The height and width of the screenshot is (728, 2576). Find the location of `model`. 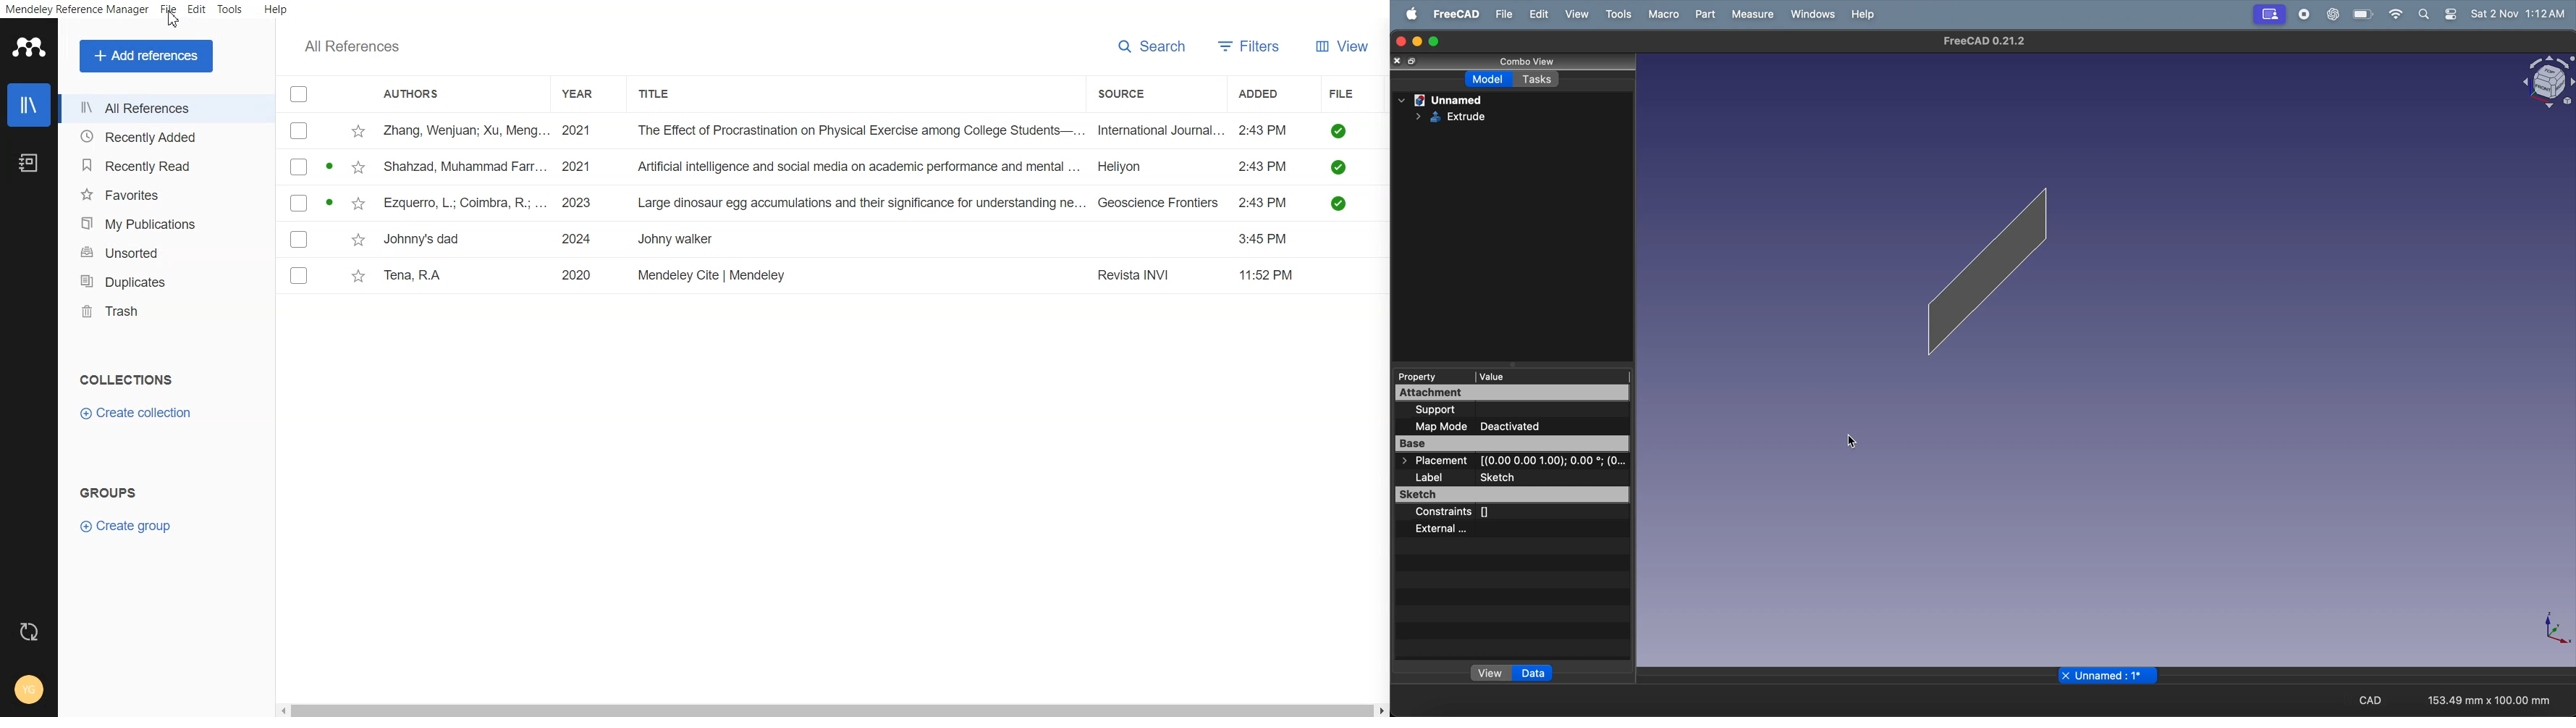

model is located at coordinates (1490, 78).